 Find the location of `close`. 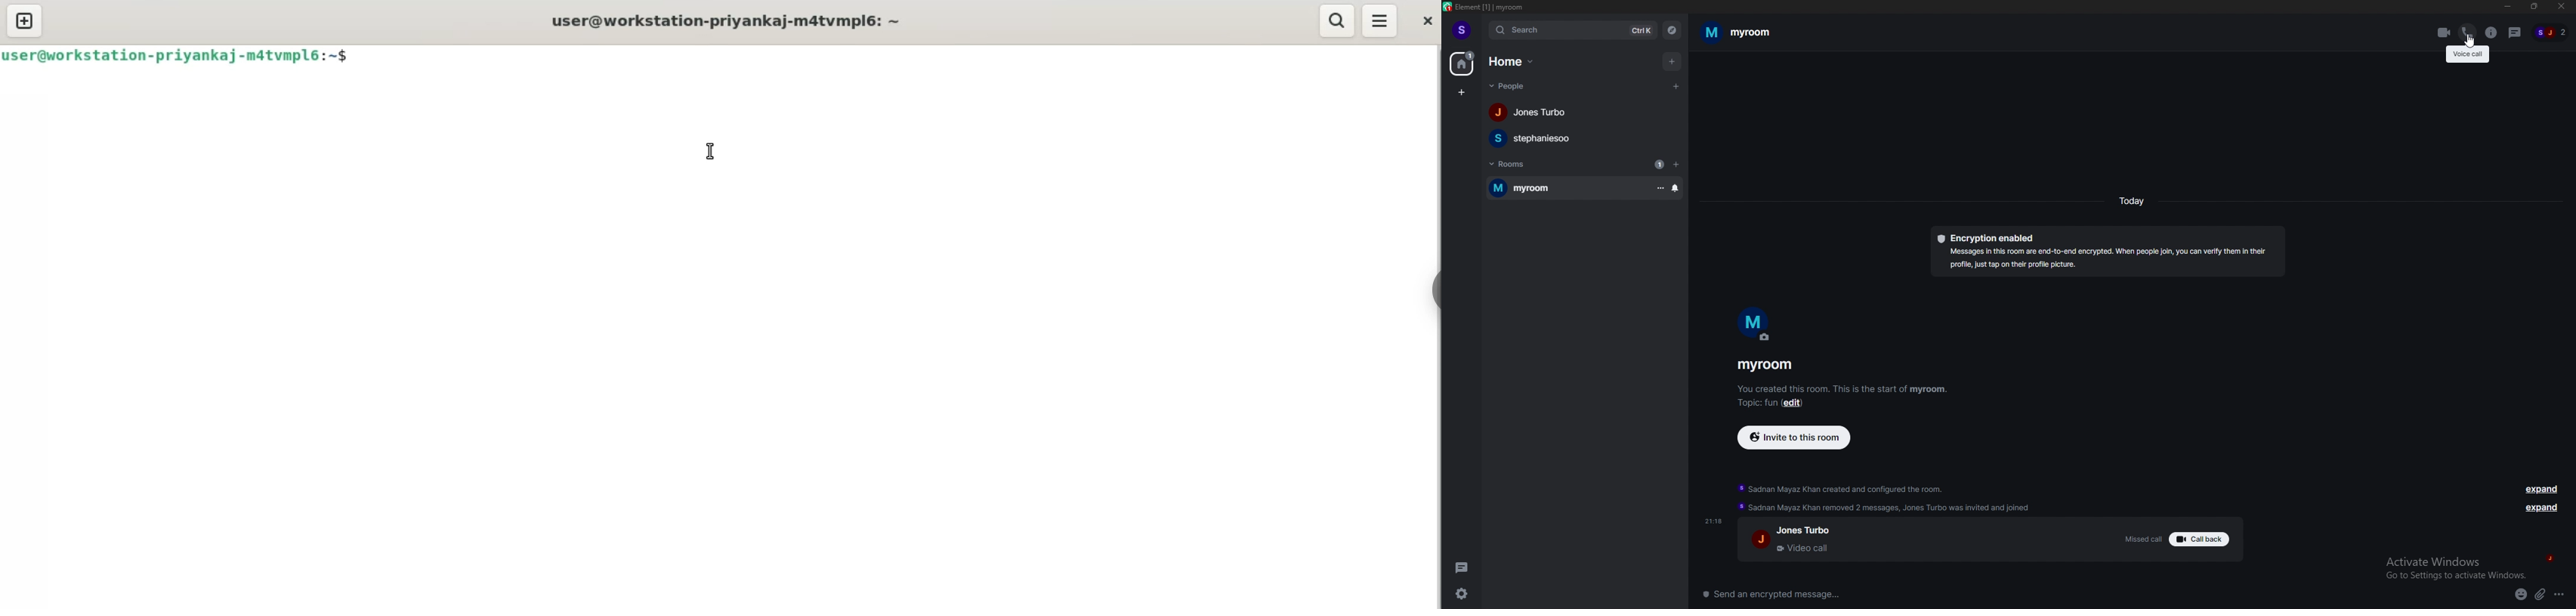

close is located at coordinates (2560, 7).